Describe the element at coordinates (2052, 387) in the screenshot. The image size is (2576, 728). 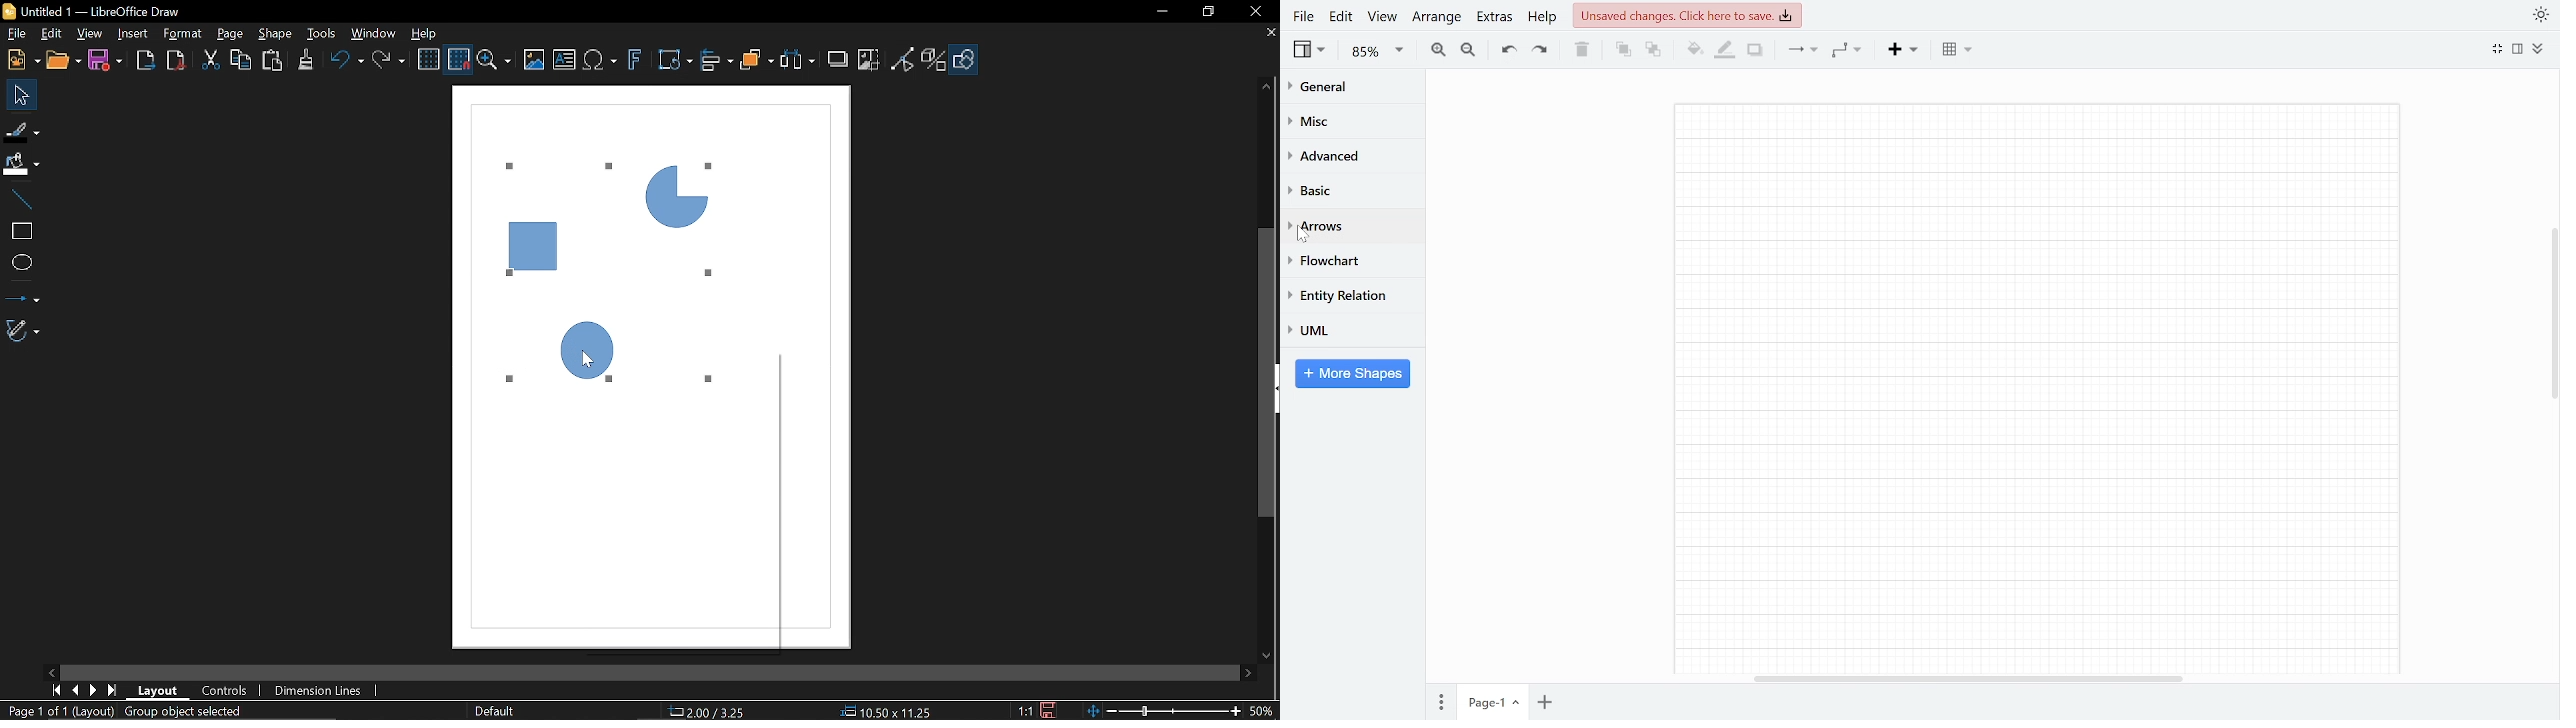
I see `Canvas` at that location.